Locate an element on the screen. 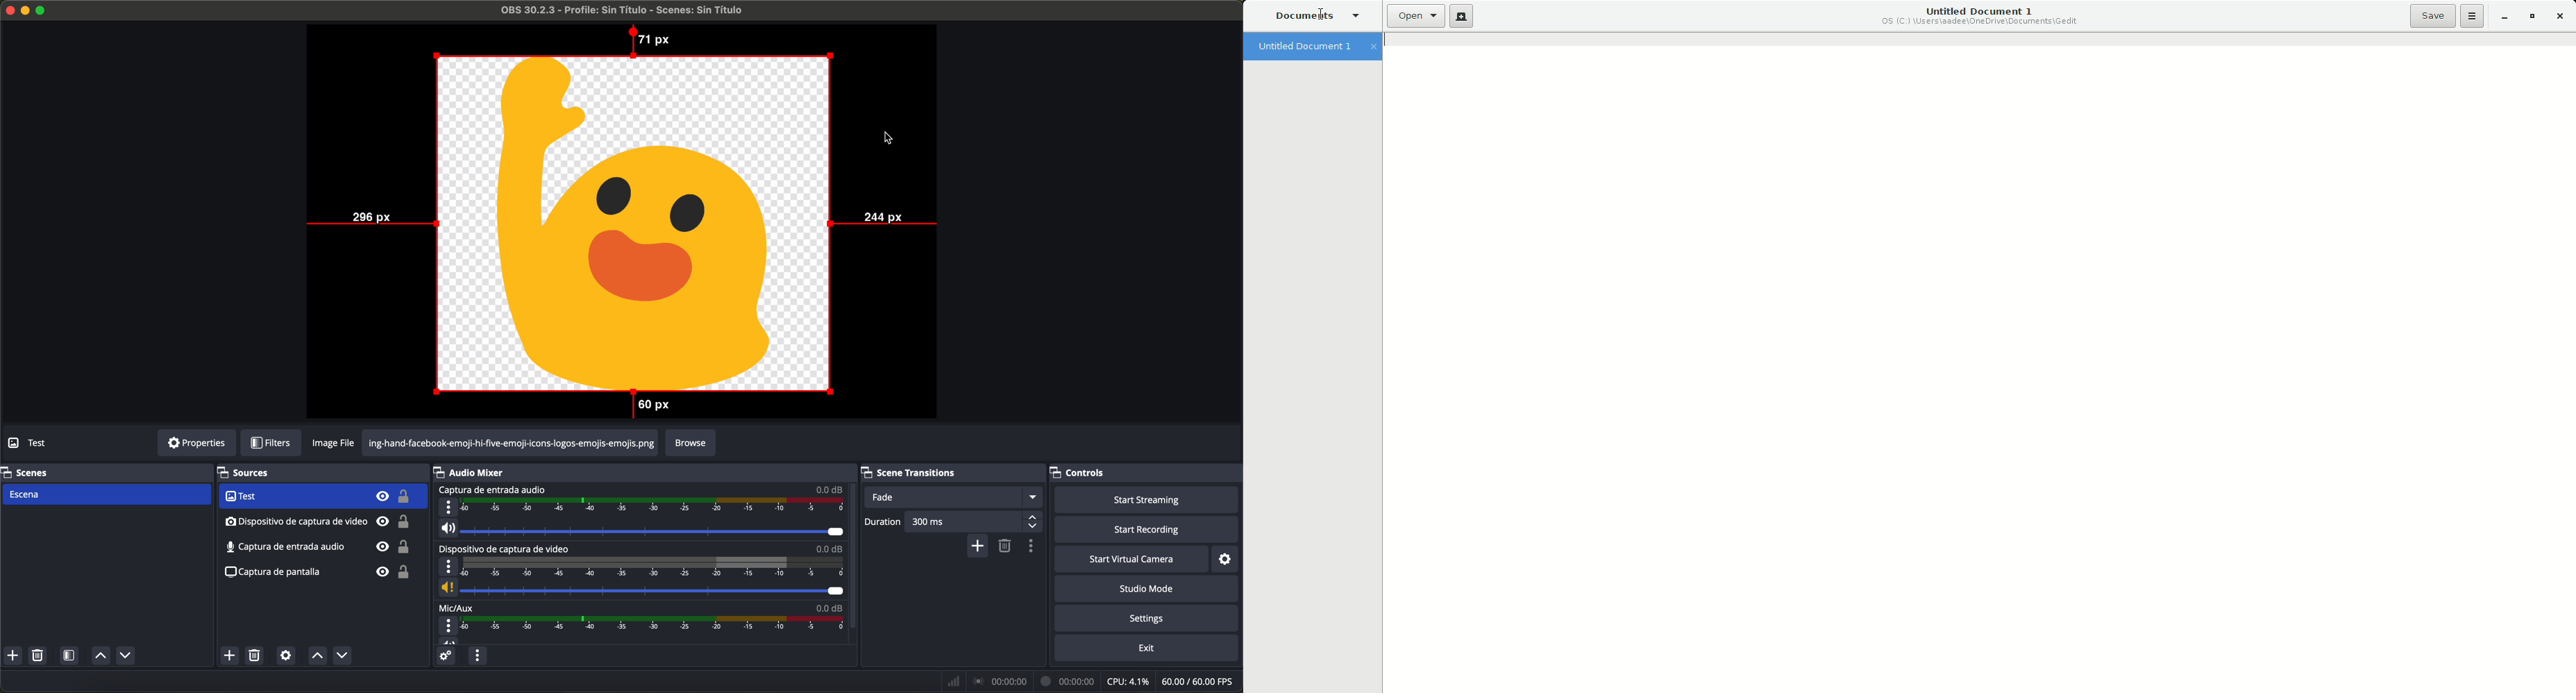  more options is located at coordinates (449, 567).